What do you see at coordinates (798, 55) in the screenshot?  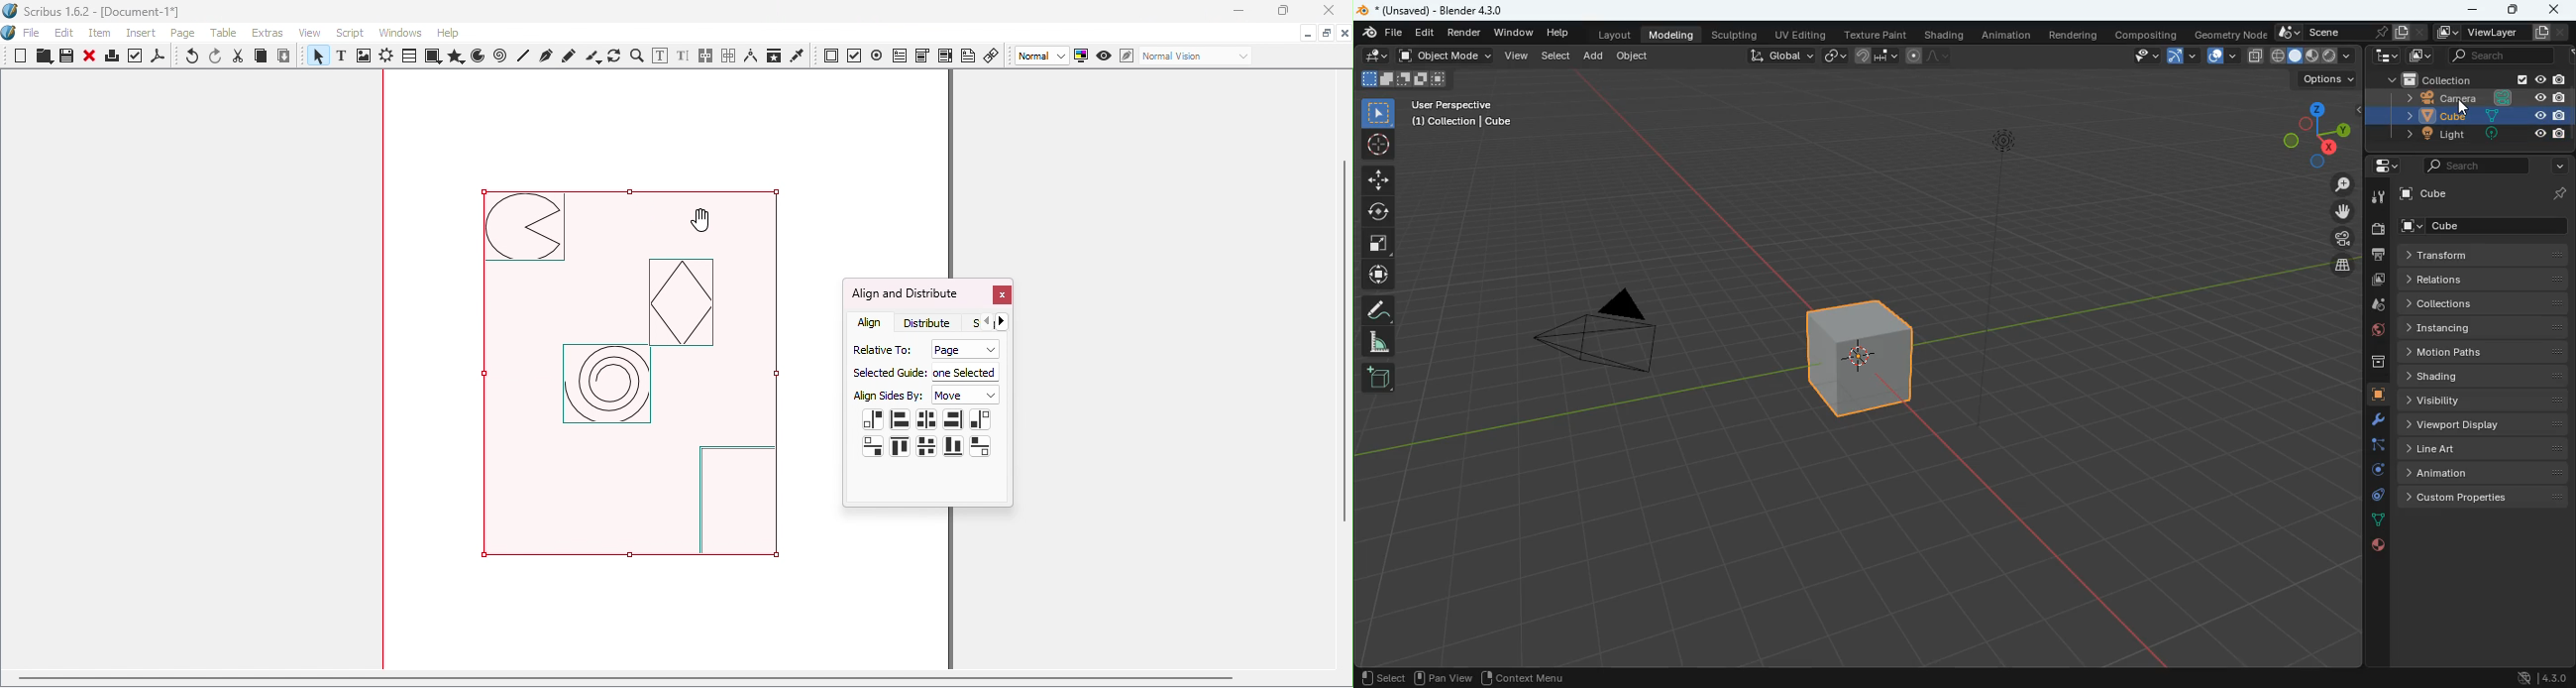 I see `Eye dropper` at bounding box center [798, 55].